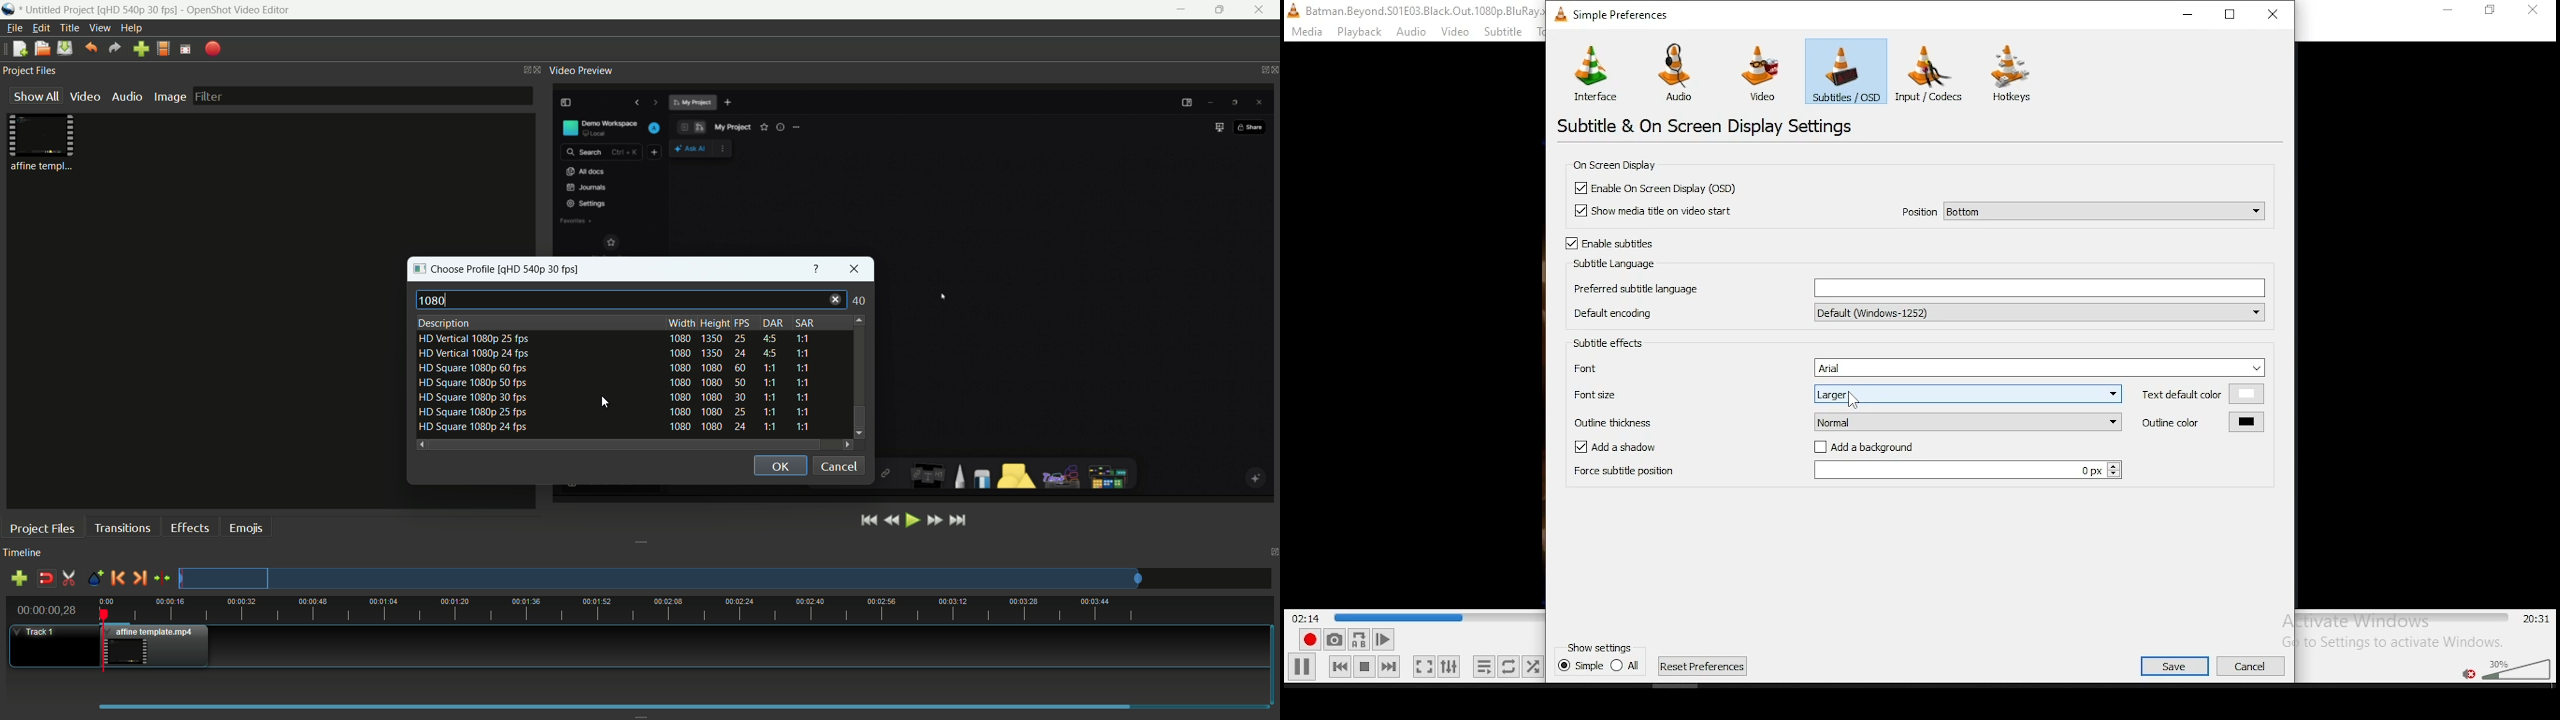  I want to click on , so click(1303, 32).